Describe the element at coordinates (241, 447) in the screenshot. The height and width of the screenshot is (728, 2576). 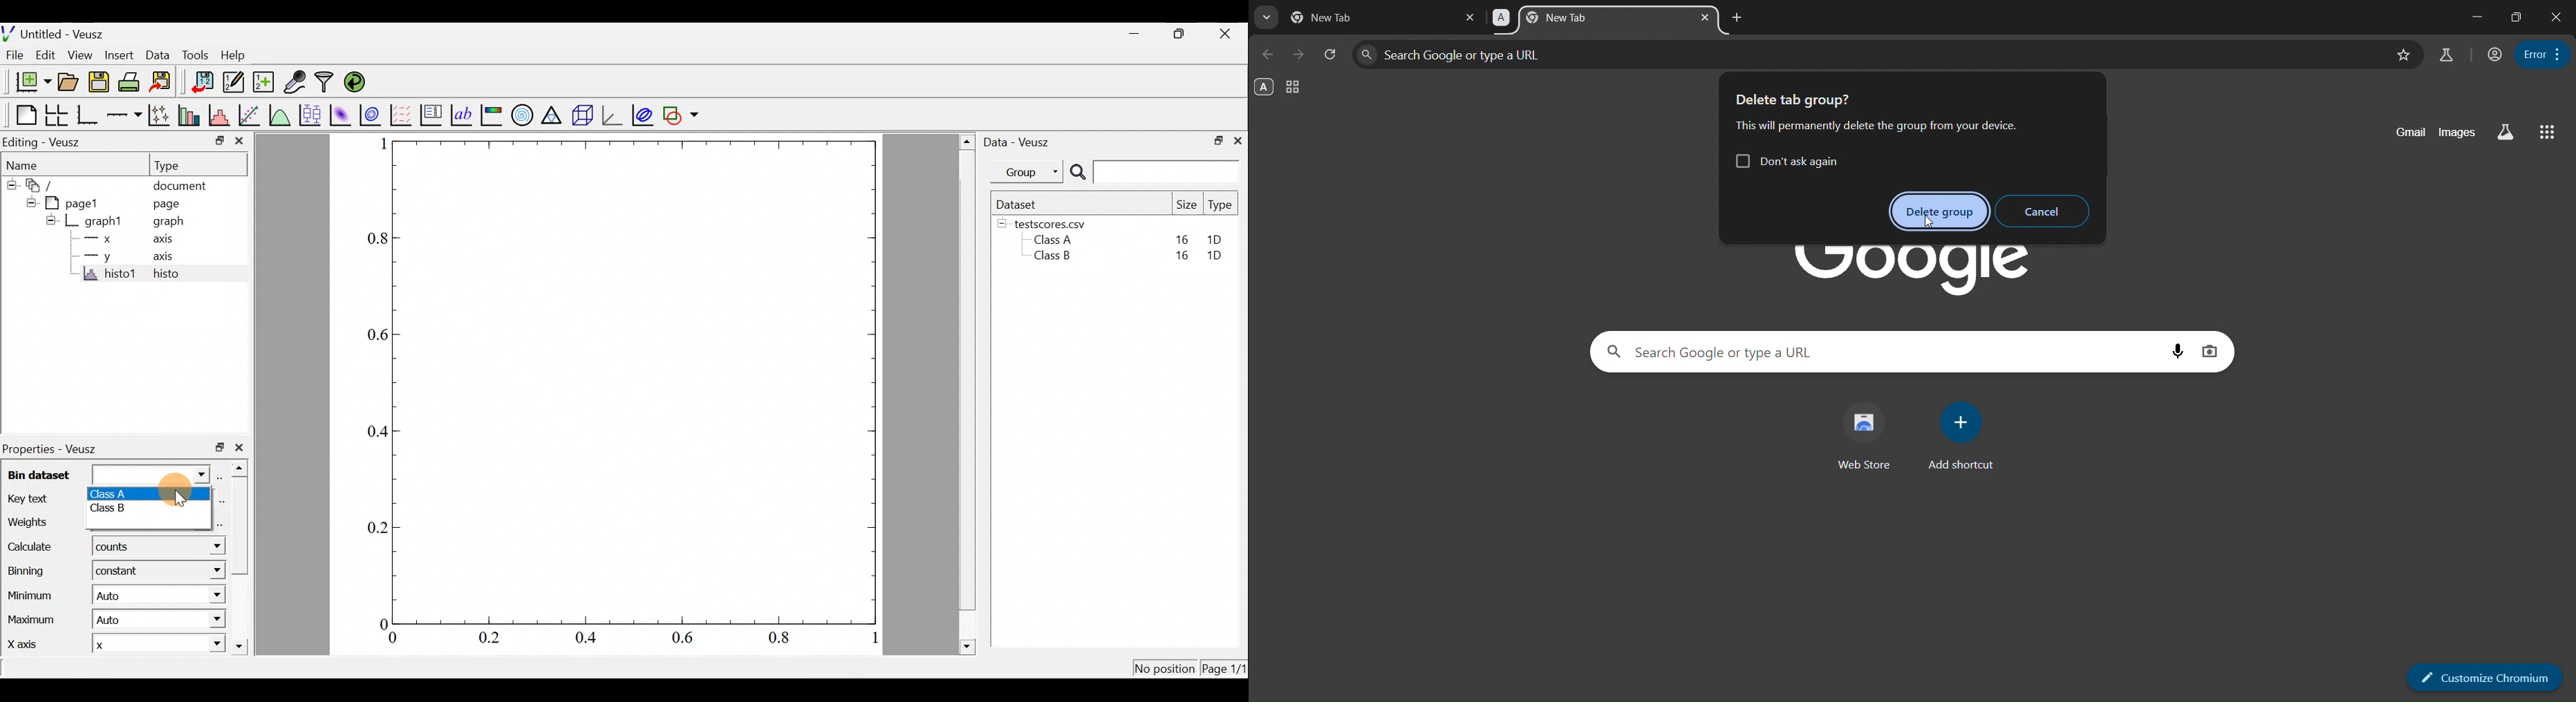
I see `close` at that location.